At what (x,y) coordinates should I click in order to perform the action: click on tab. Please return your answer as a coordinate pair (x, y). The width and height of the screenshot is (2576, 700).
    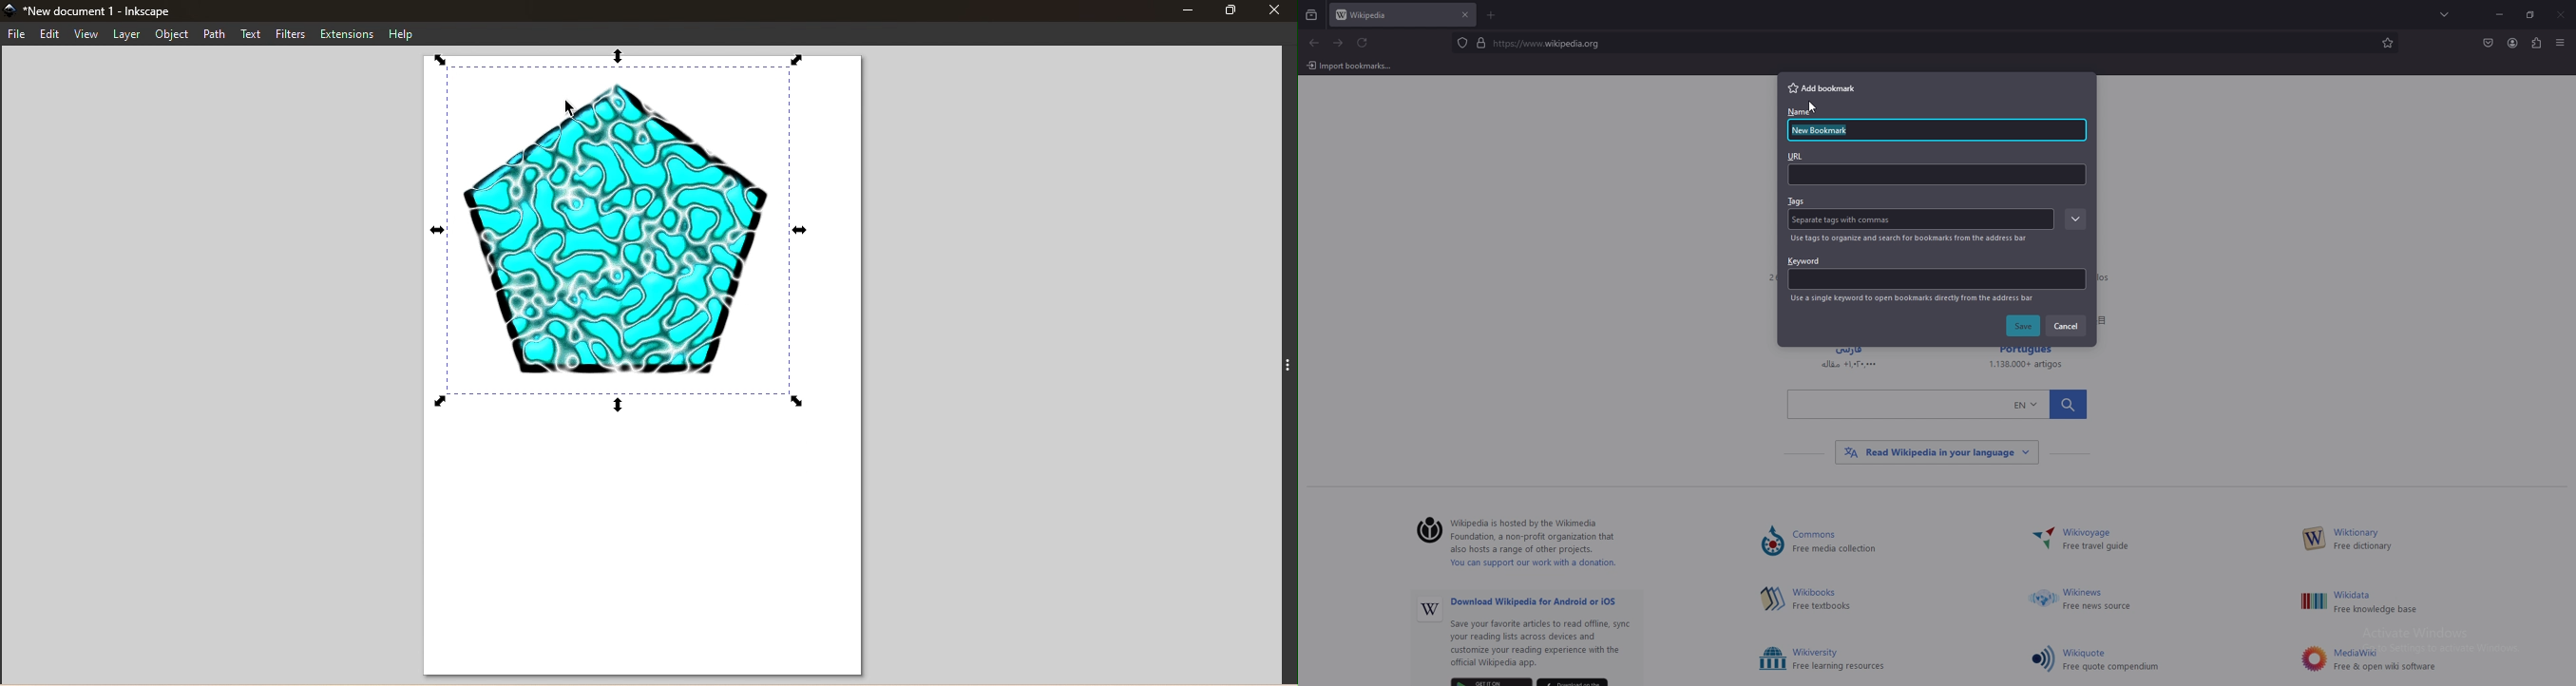
    Looking at the image, I should click on (1389, 16).